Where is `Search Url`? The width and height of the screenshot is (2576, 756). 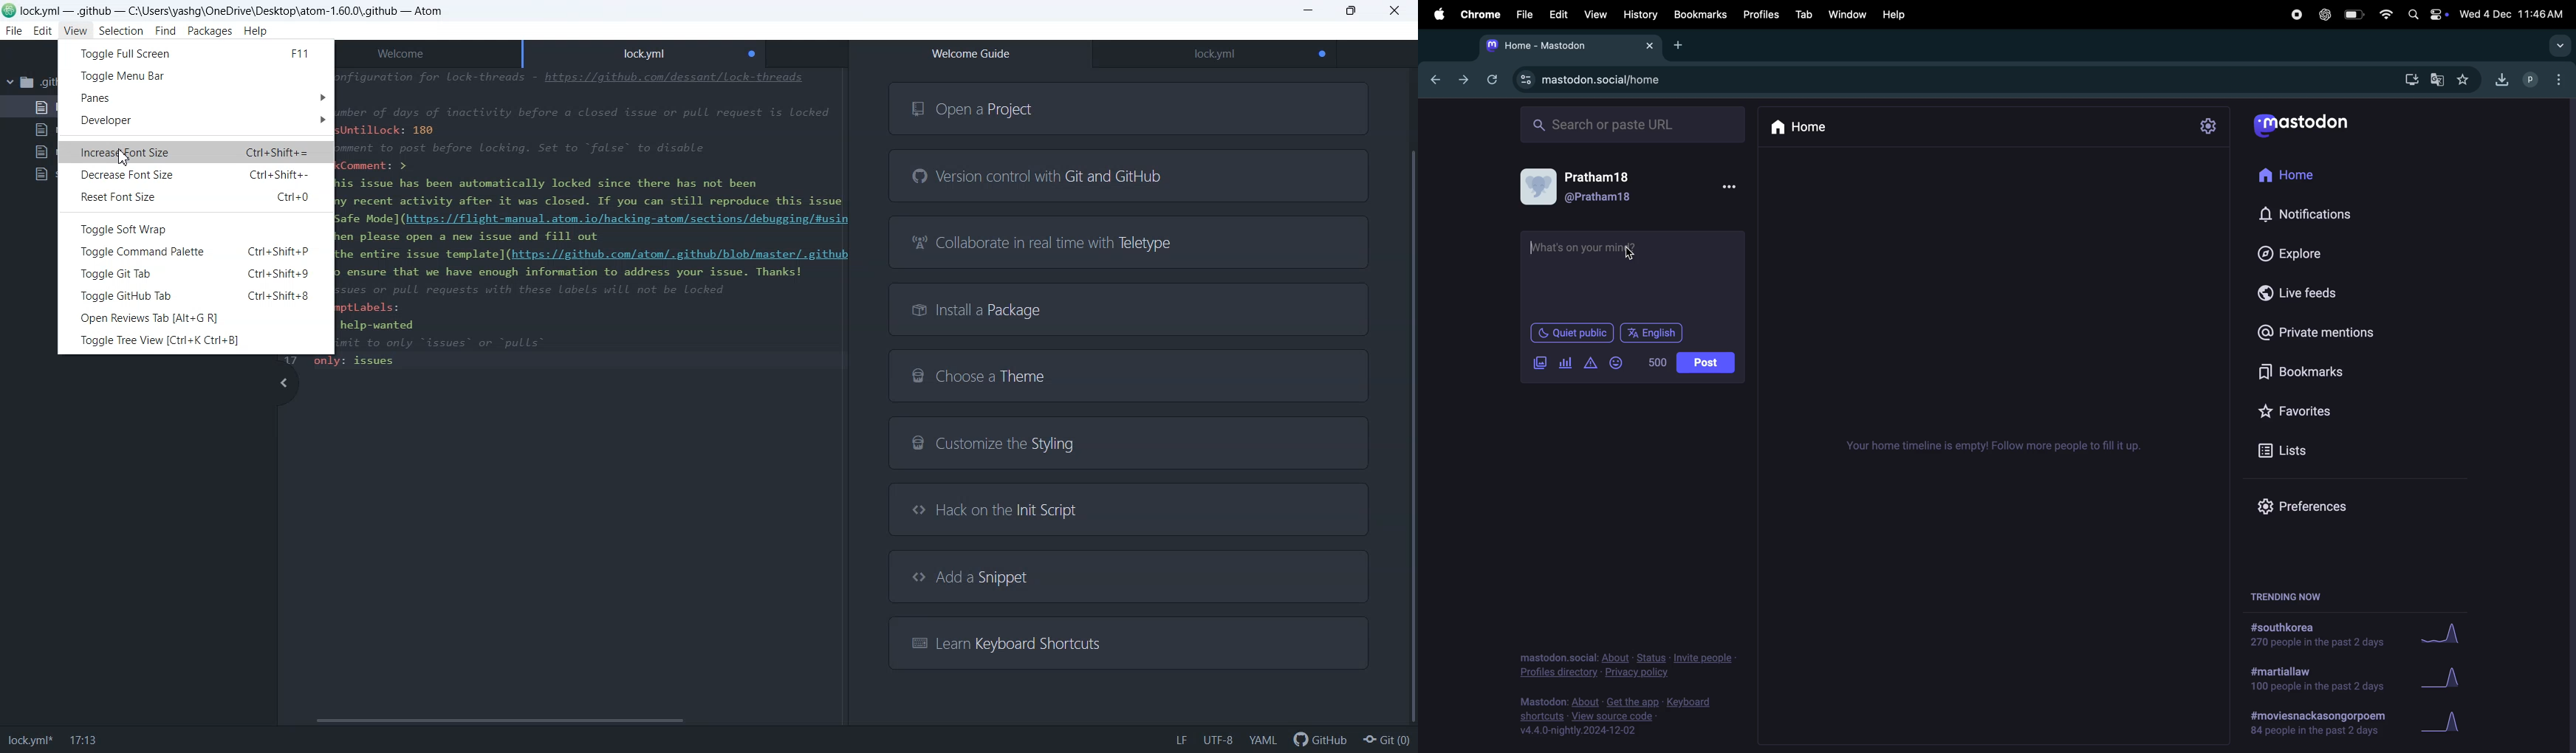
Search Url is located at coordinates (1634, 125).